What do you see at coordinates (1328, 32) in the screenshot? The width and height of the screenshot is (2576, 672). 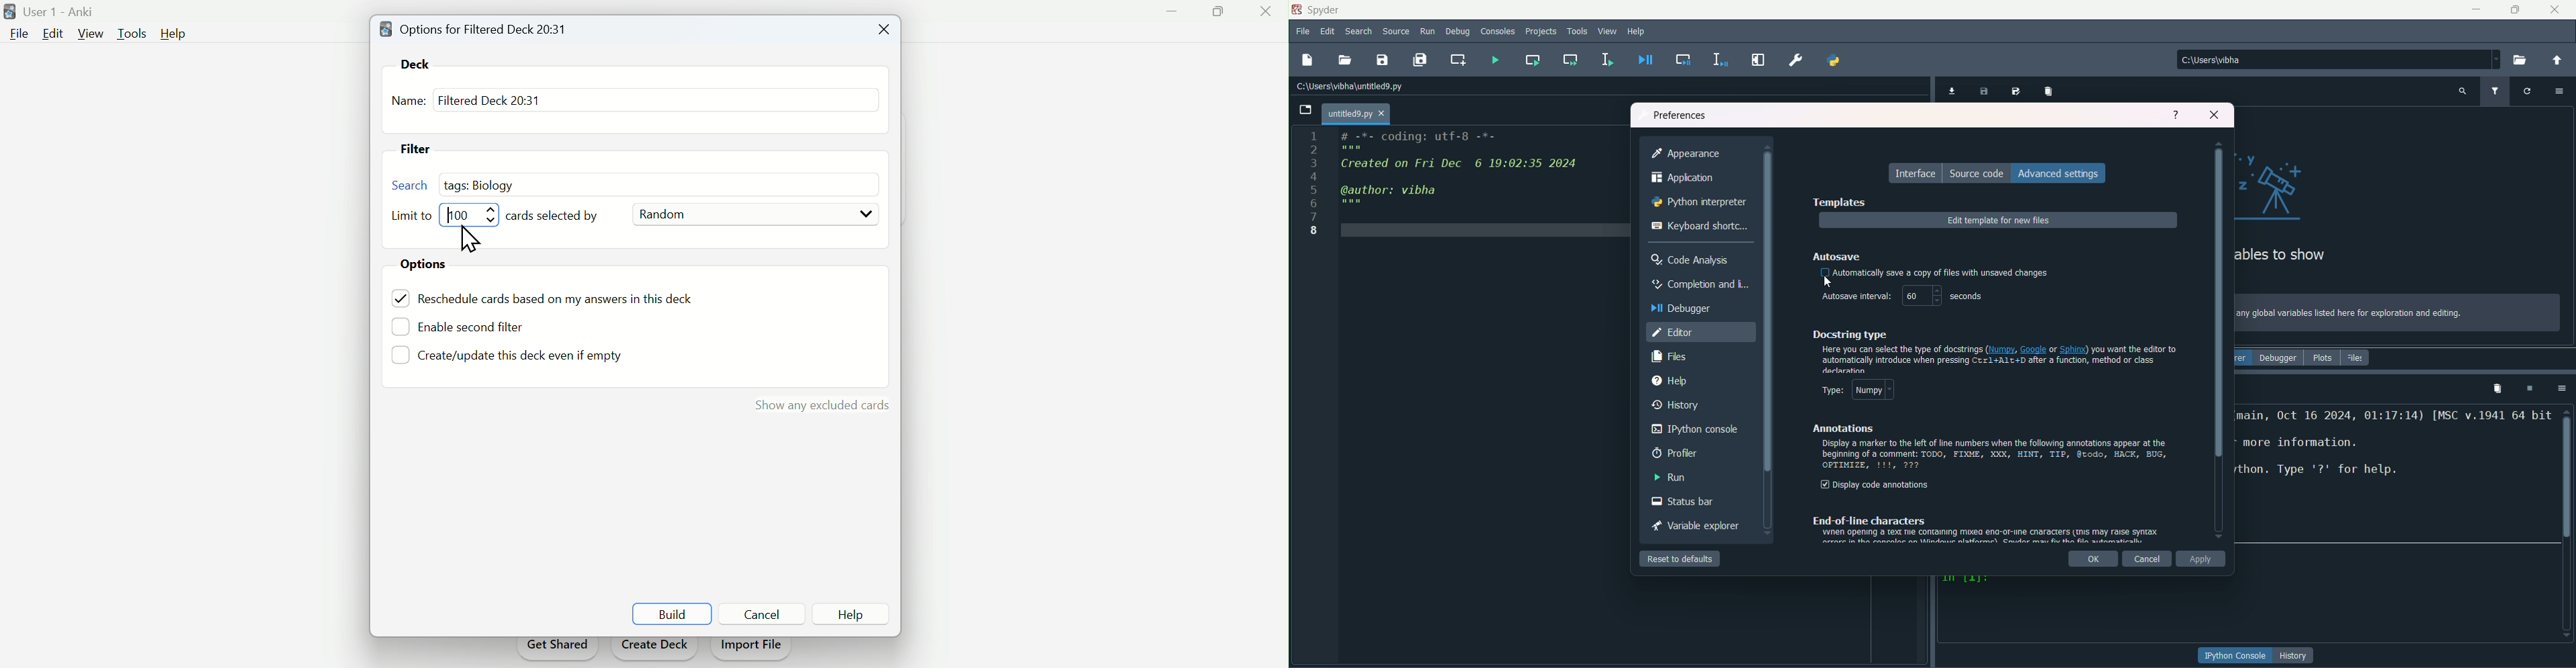 I see `edit` at bounding box center [1328, 32].